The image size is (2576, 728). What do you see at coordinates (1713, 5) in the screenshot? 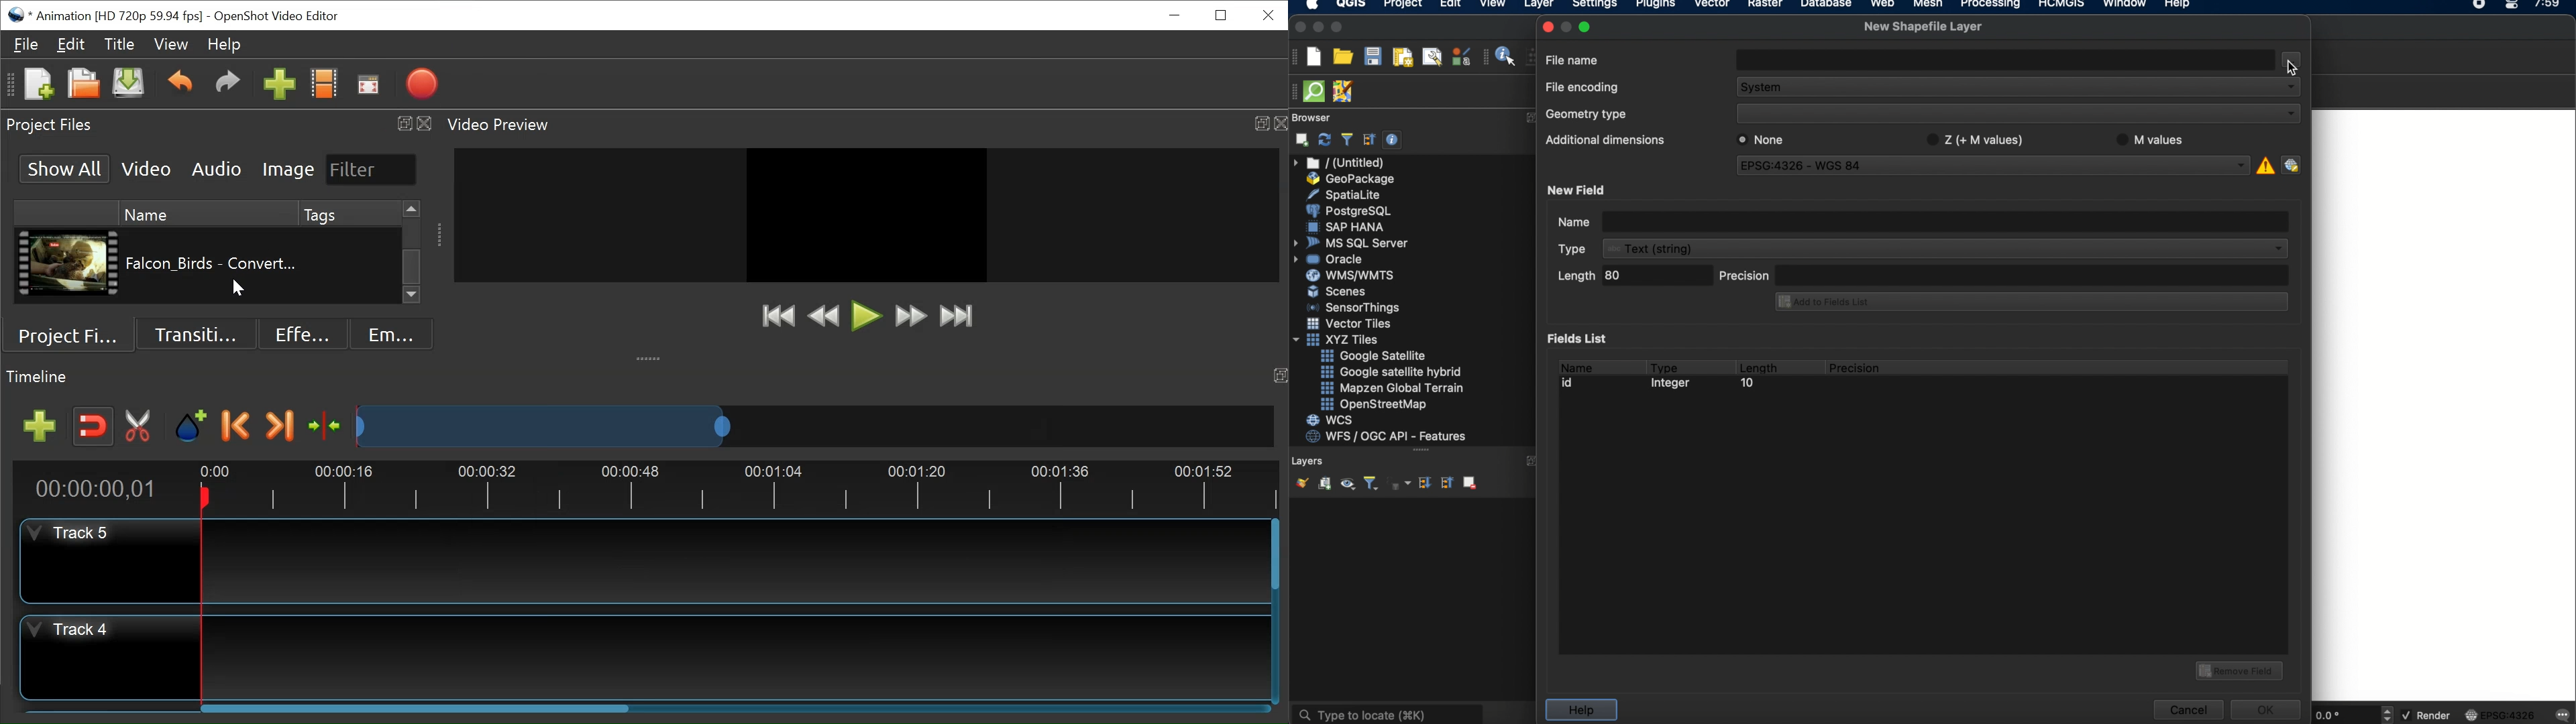
I see `vector` at bounding box center [1713, 5].